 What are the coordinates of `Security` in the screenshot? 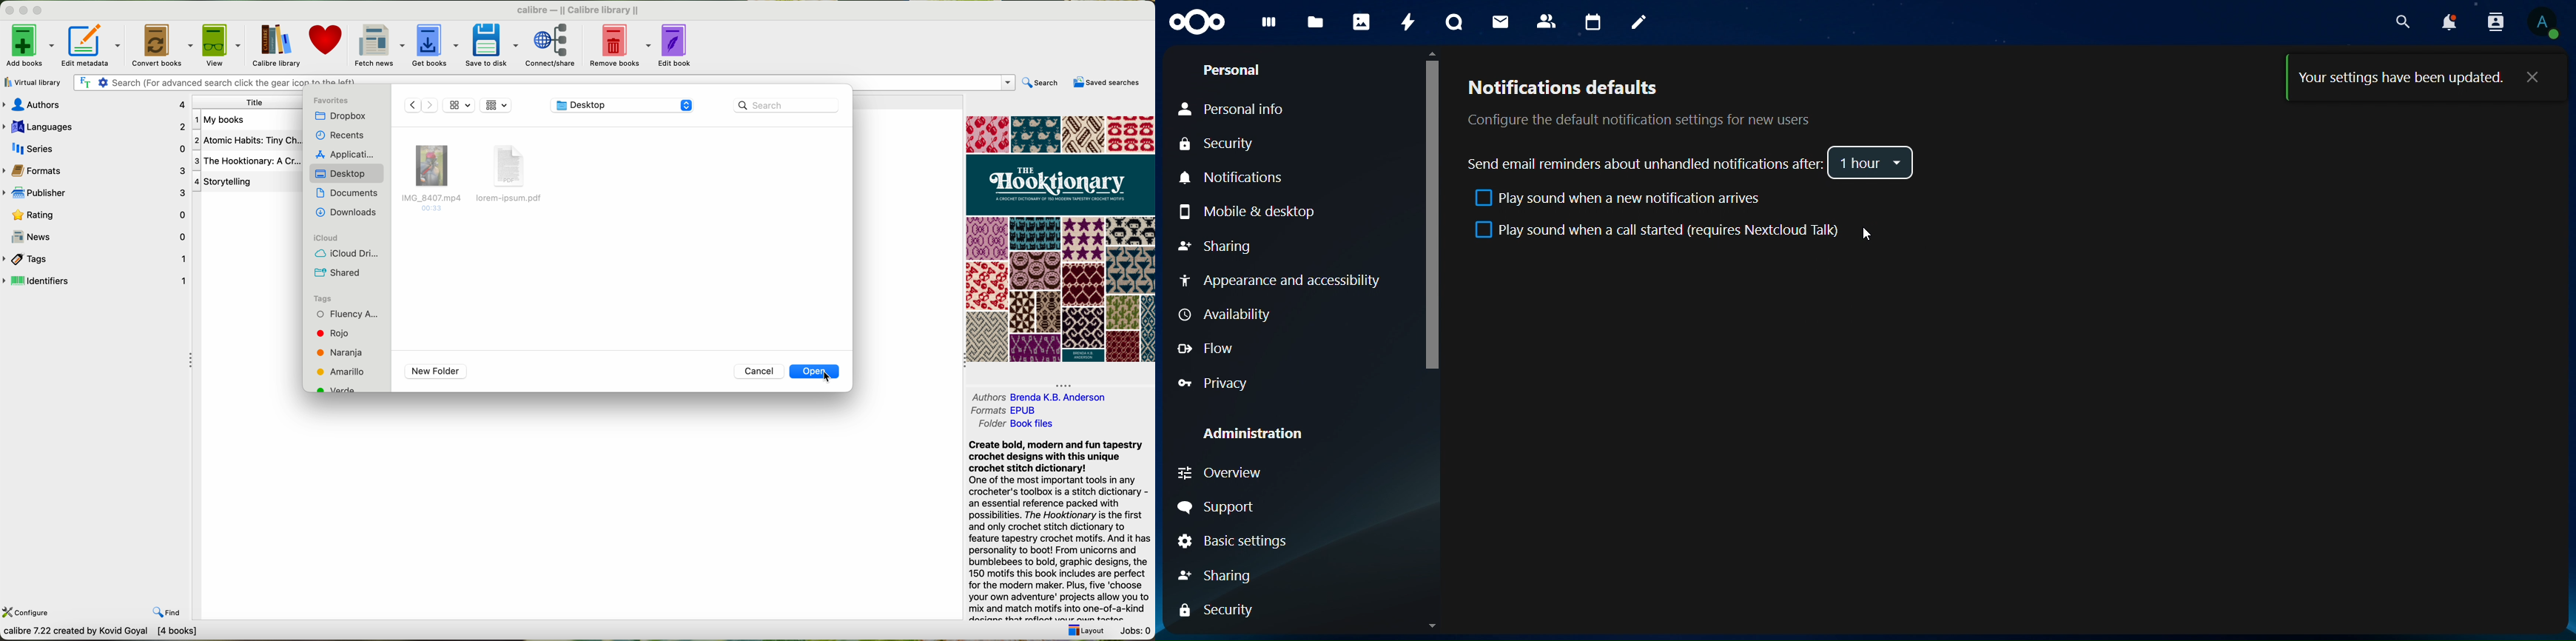 It's located at (1215, 611).